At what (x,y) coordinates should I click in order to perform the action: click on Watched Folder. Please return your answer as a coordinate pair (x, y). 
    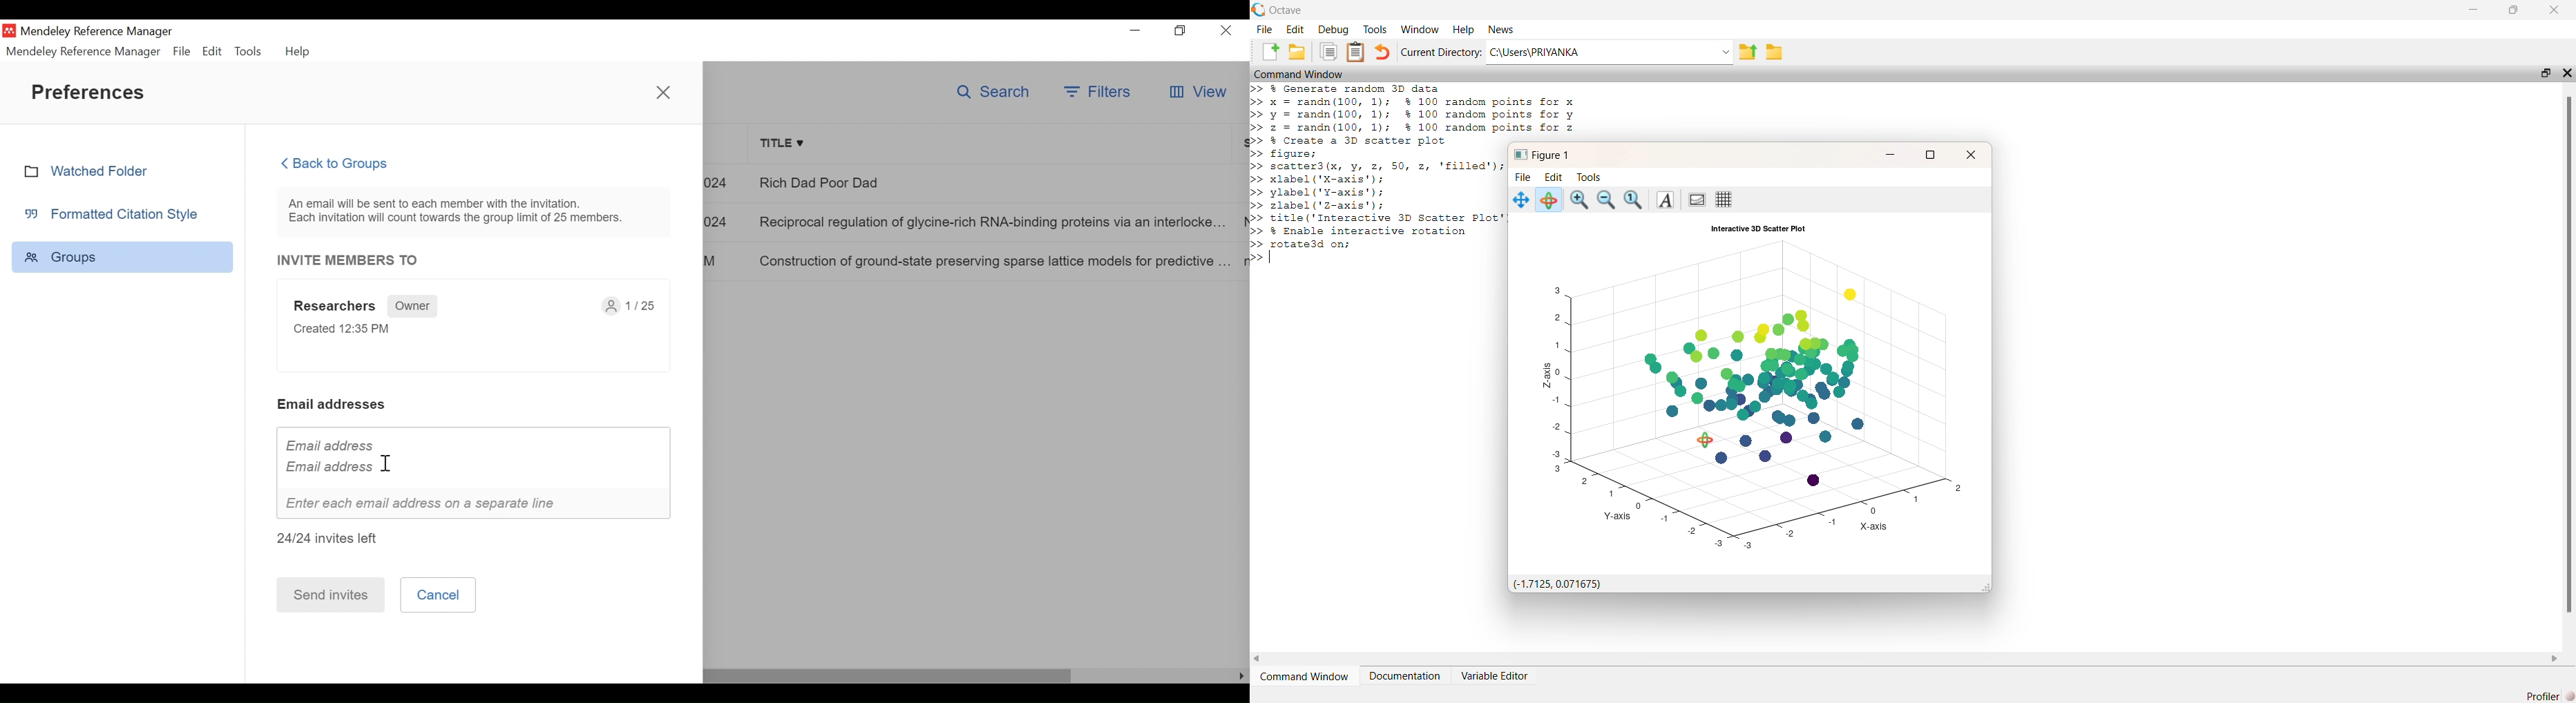
    Looking at the image, I should click on (92, 171).